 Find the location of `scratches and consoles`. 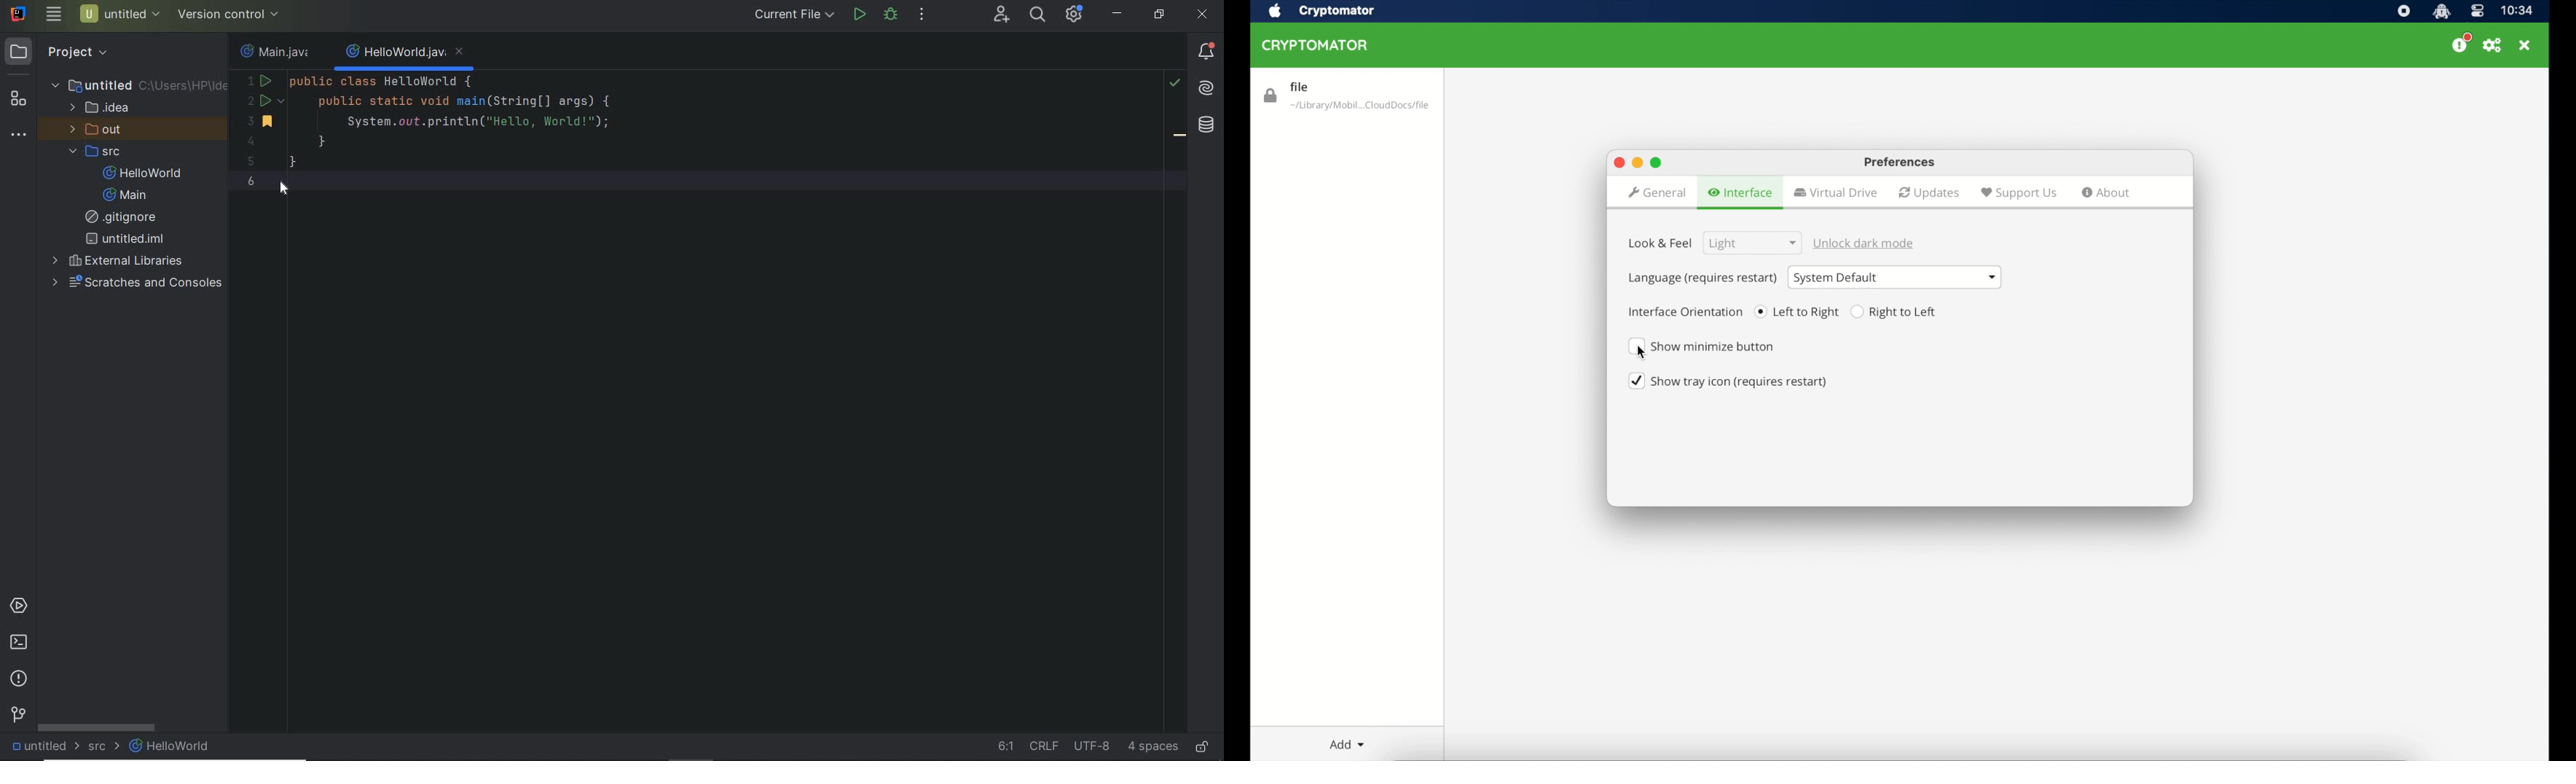

scratches and consoles is located at coordinates (138, 284).